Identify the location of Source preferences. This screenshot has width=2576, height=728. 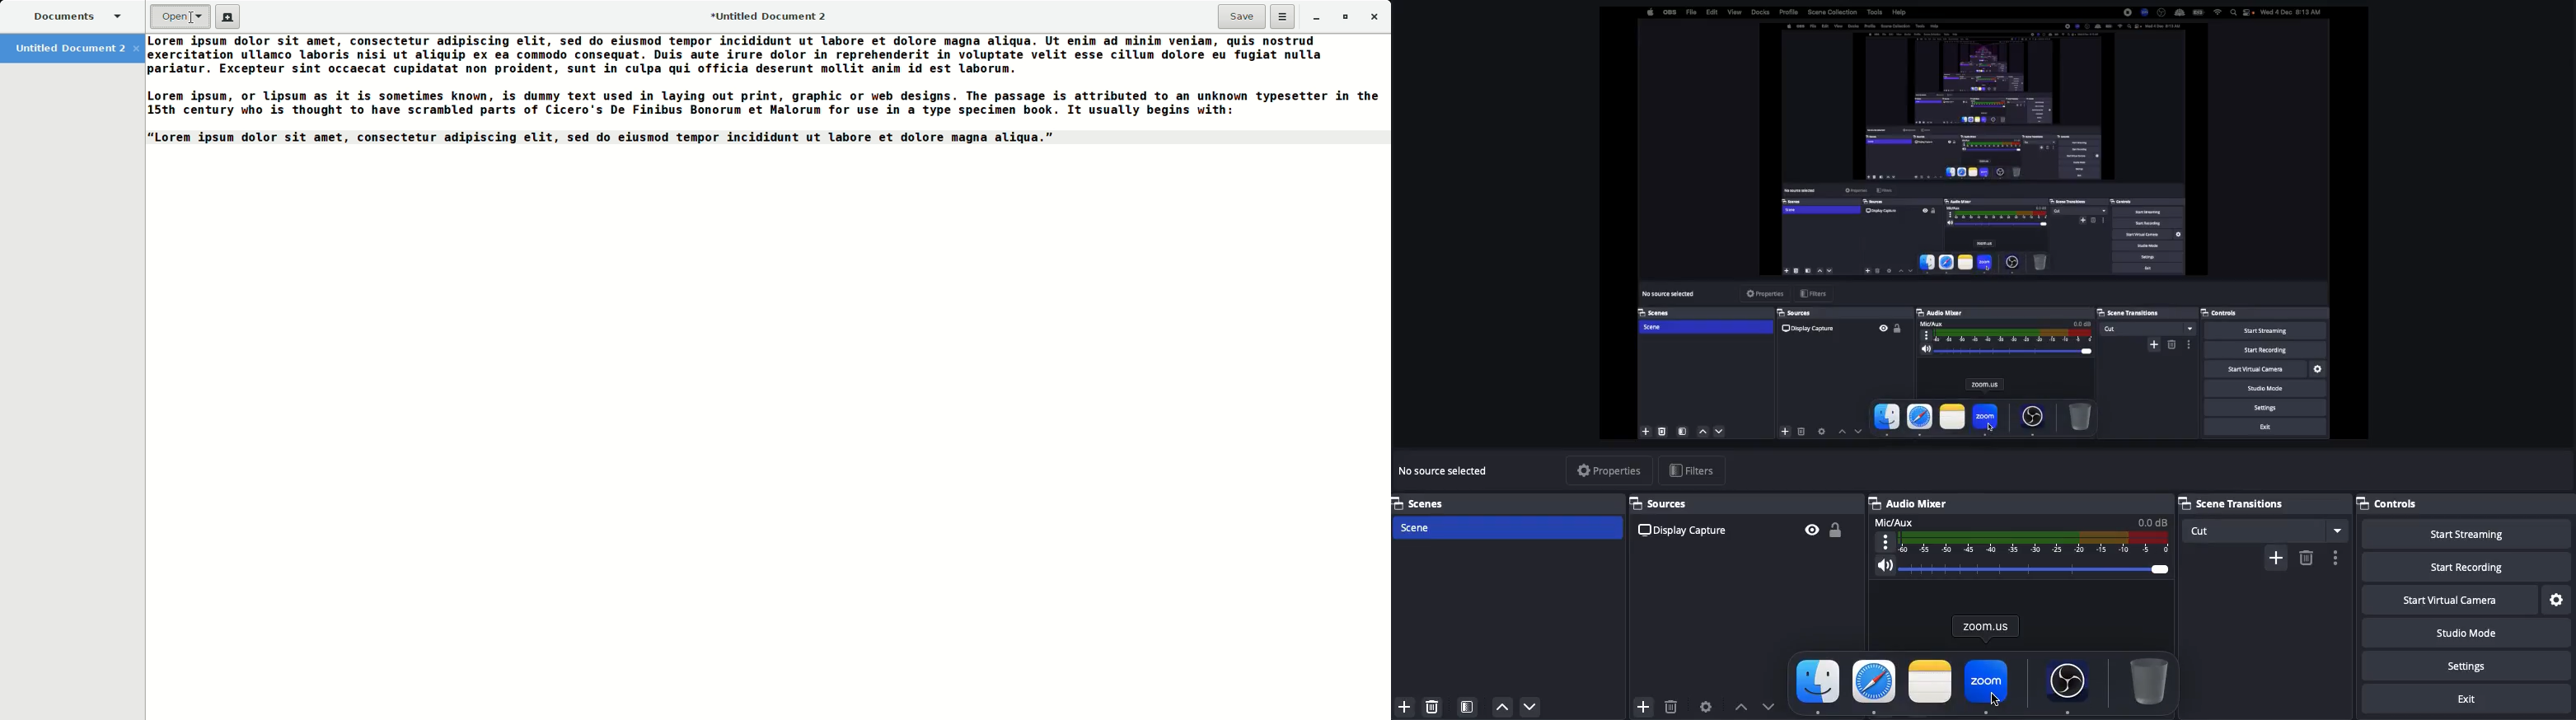
(1708, 705).